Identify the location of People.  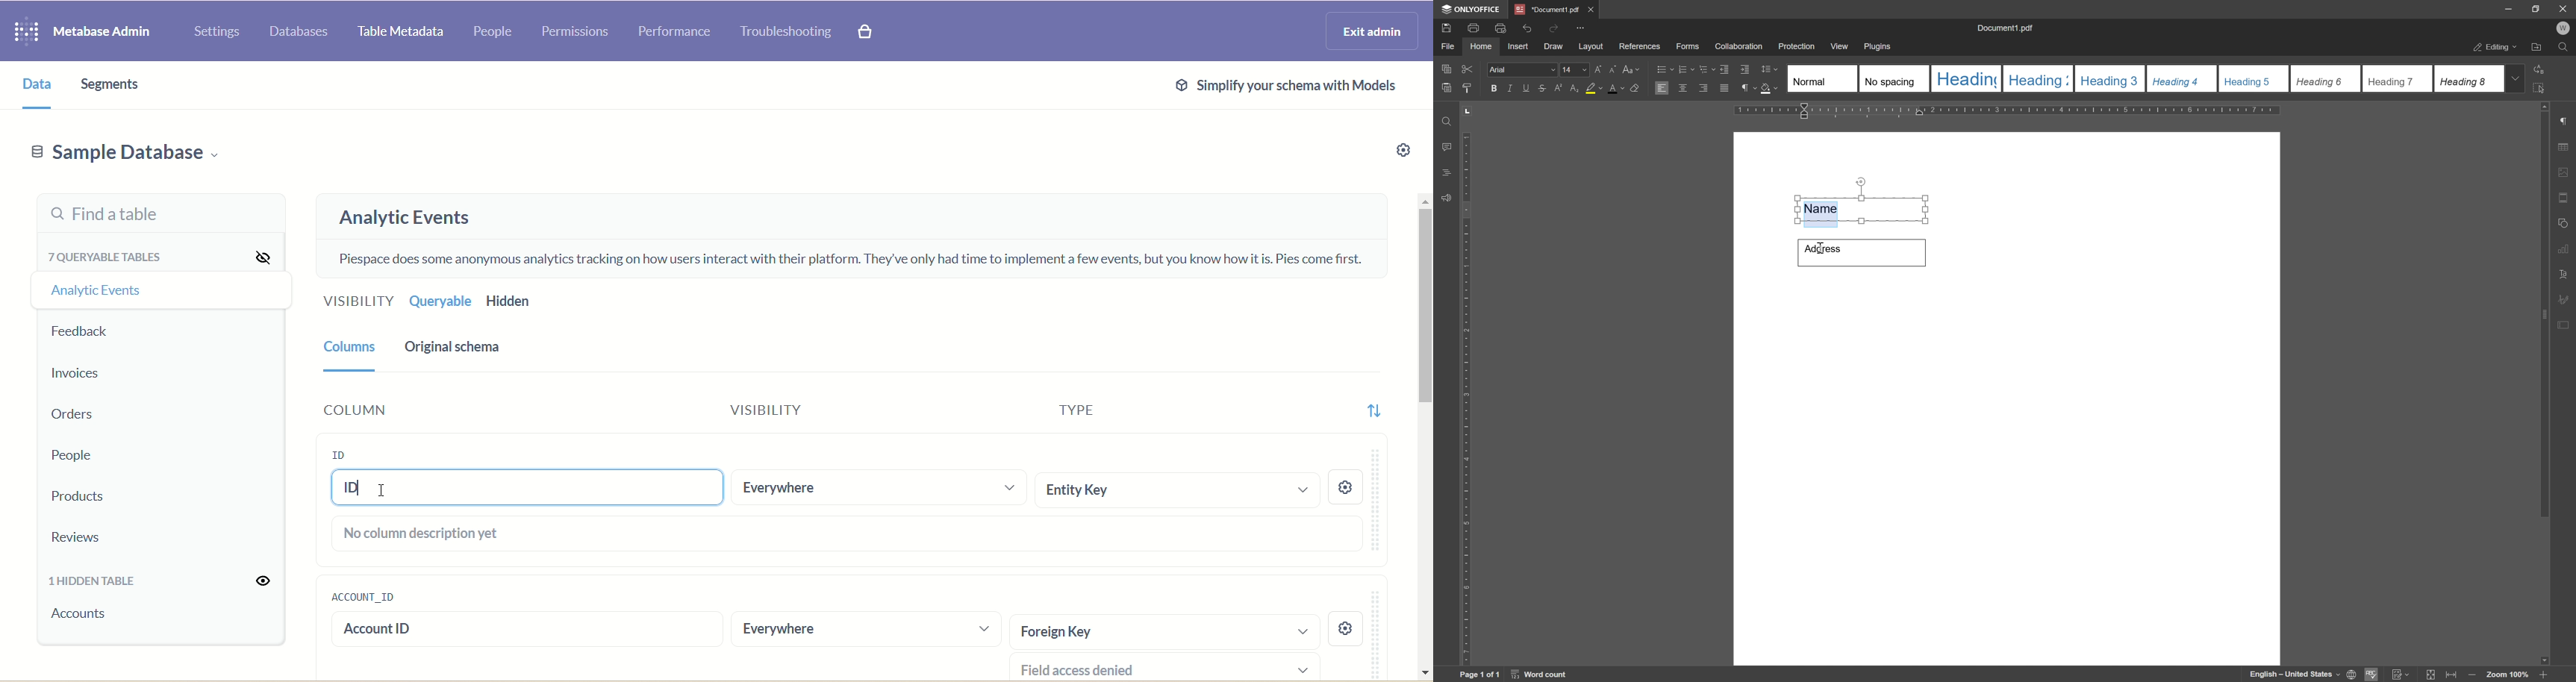
(493, 28).